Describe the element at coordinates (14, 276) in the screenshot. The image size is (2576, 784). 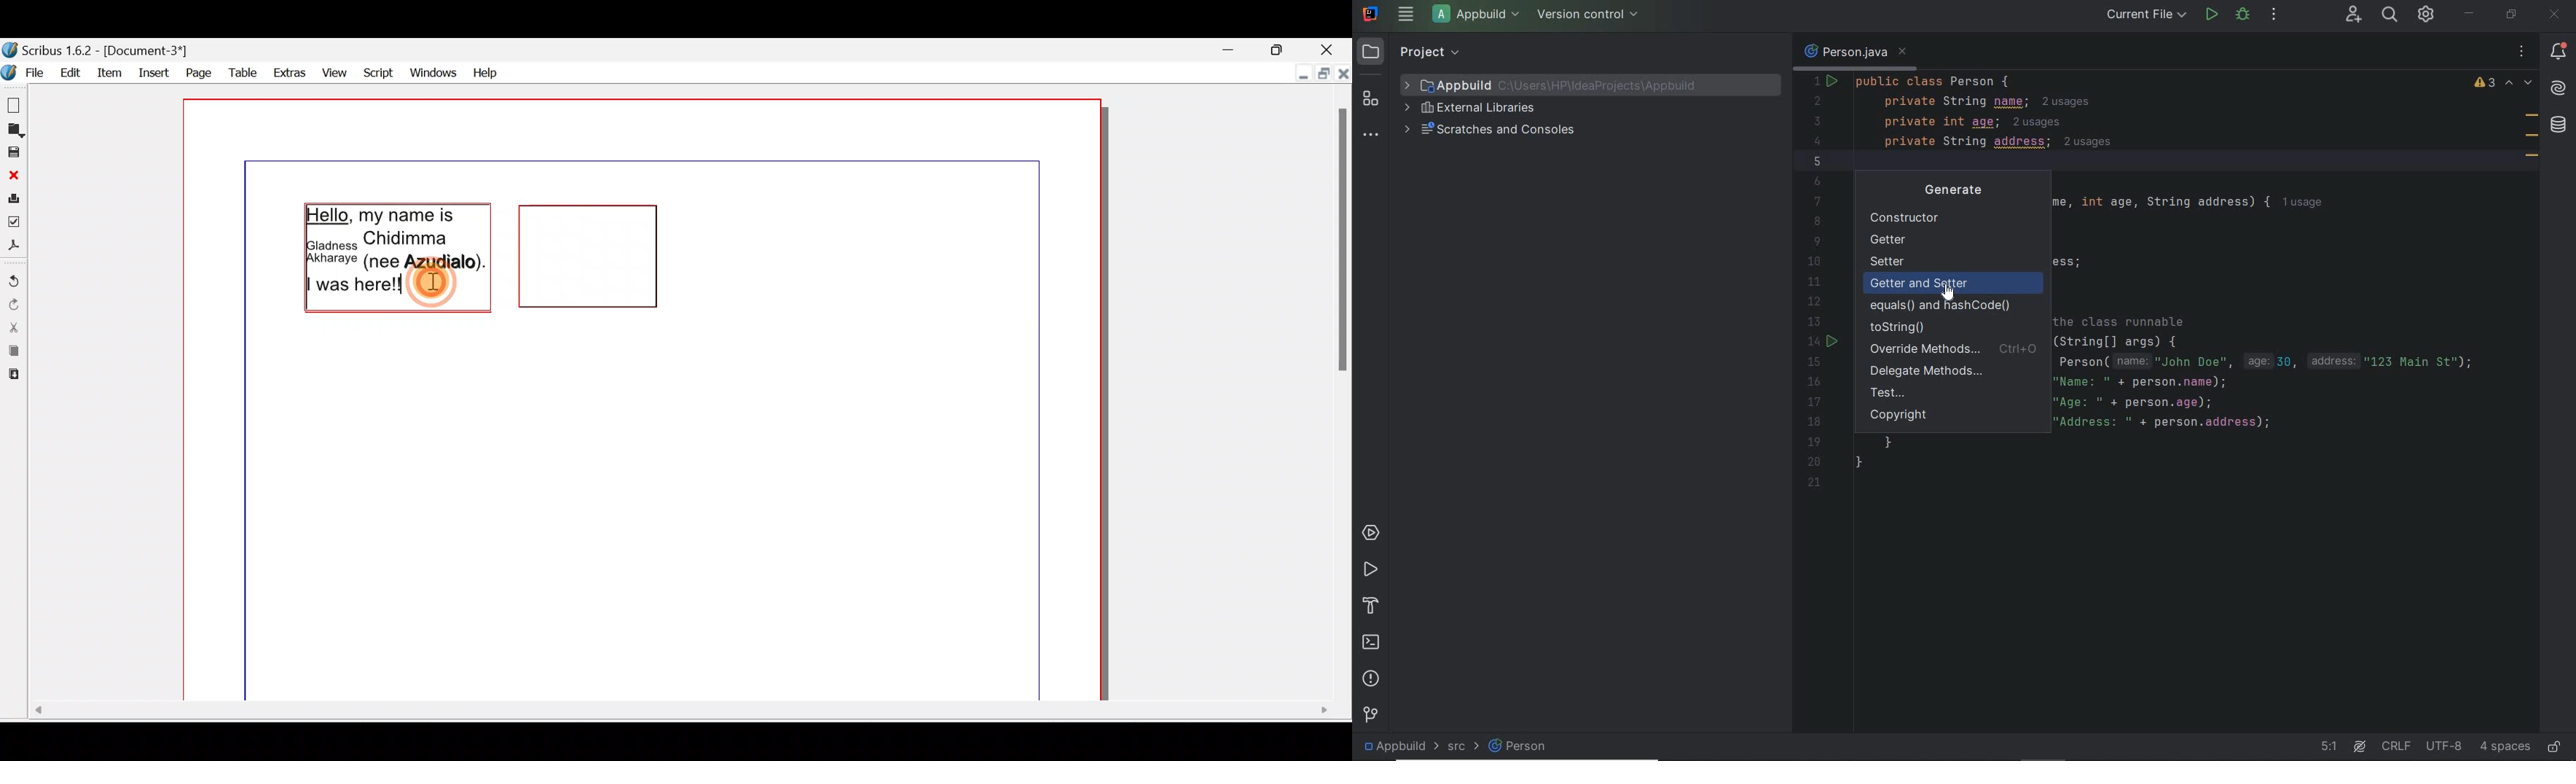
I see `Undo` at that location.